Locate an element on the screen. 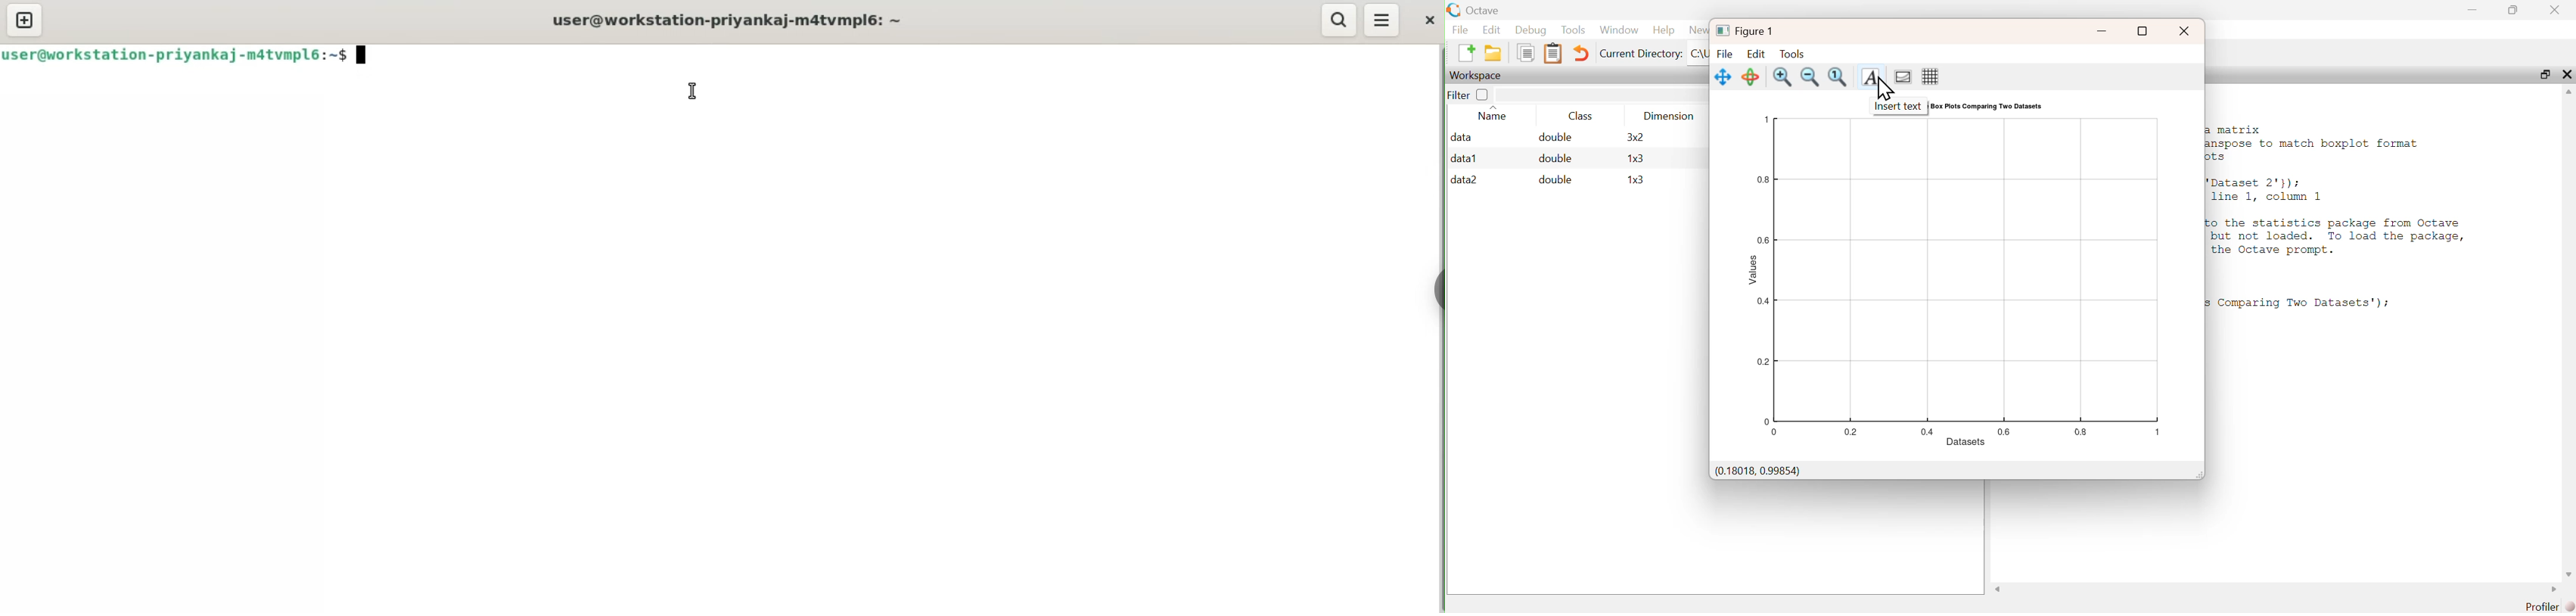 Image resolution: width=2576 pixels, height=616 pixels. minimize is located at coordinates (2472, 9).